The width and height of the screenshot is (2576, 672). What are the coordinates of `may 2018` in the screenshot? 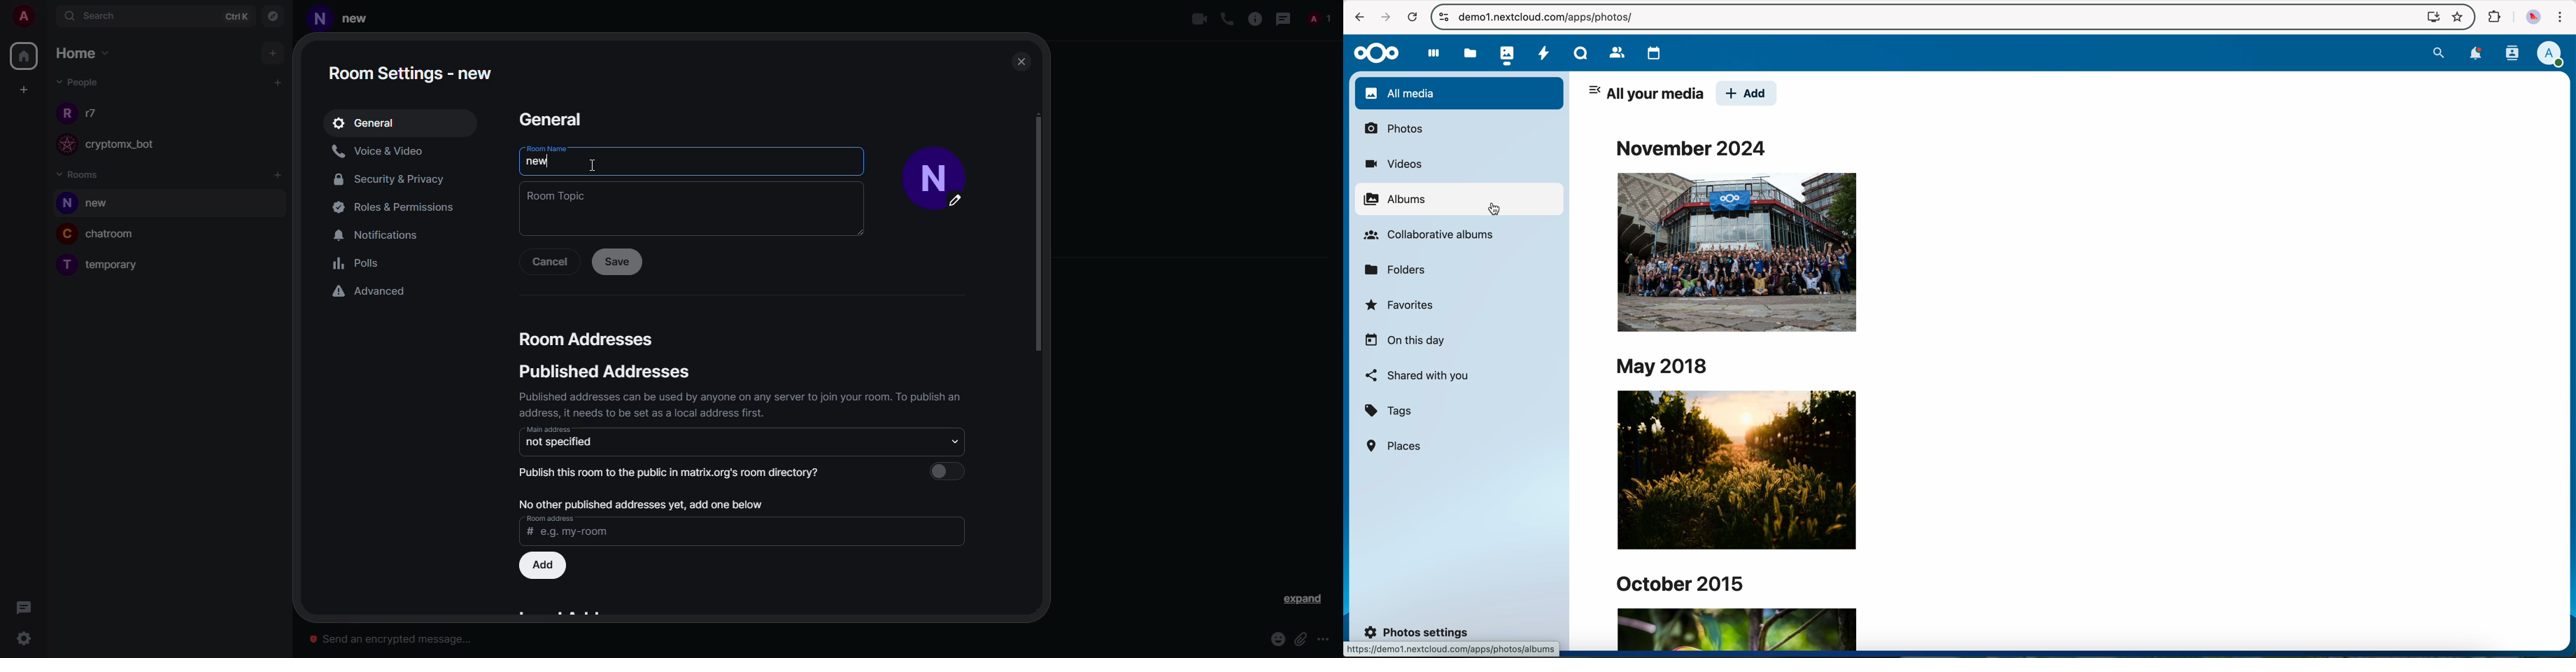 It's located at (1664, 366).